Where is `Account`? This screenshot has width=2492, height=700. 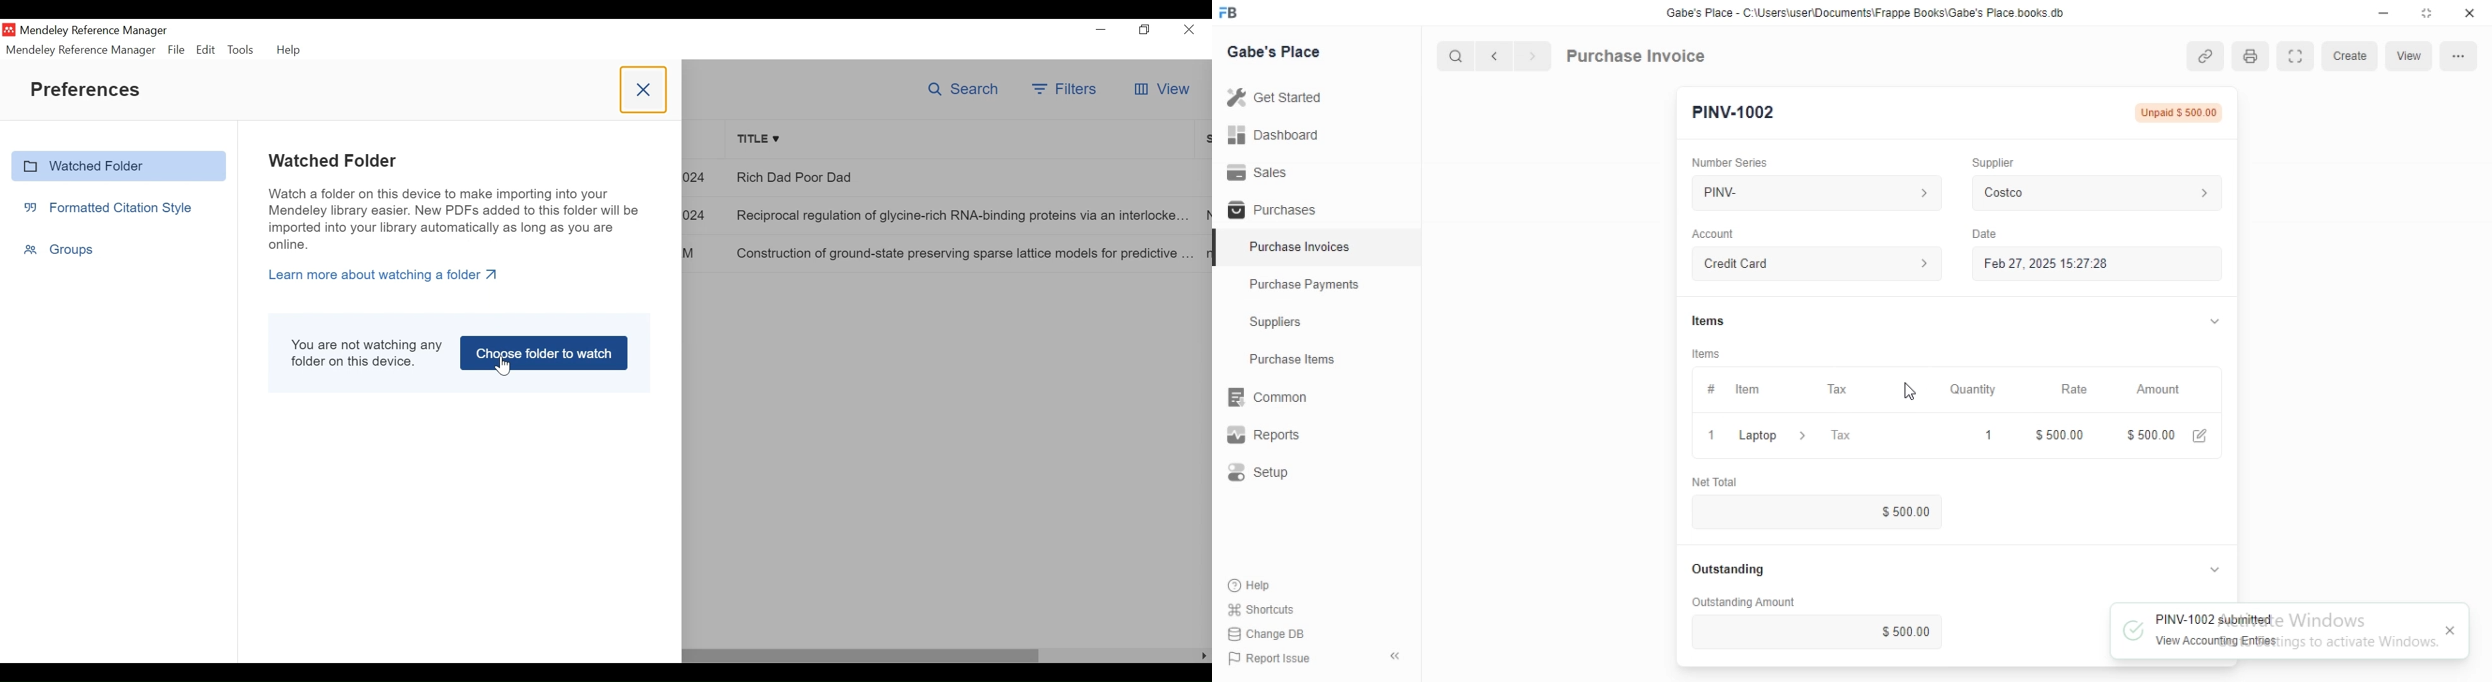 Account is located at coordinates (1713, 234).